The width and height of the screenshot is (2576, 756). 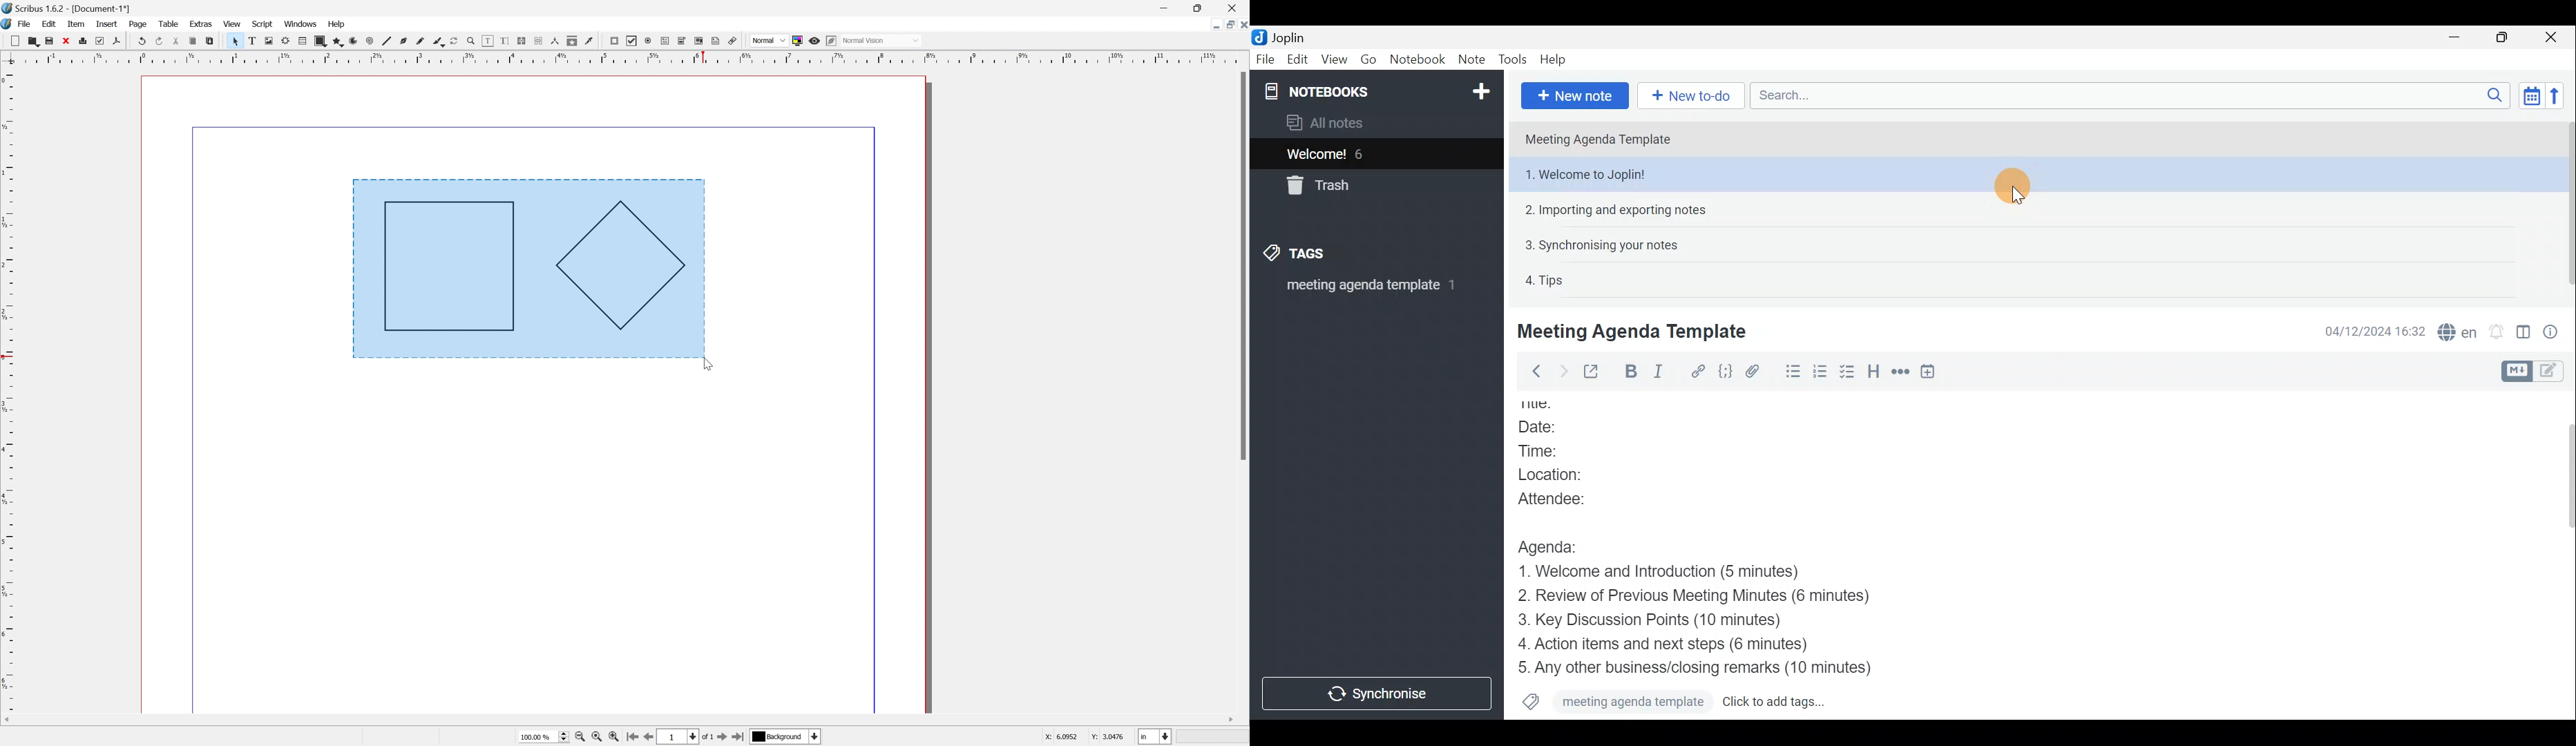 What do you see at coordinates (1792, 372) in the screenshot?
I see `Bulleted list` at bounding box center [1792, 372].